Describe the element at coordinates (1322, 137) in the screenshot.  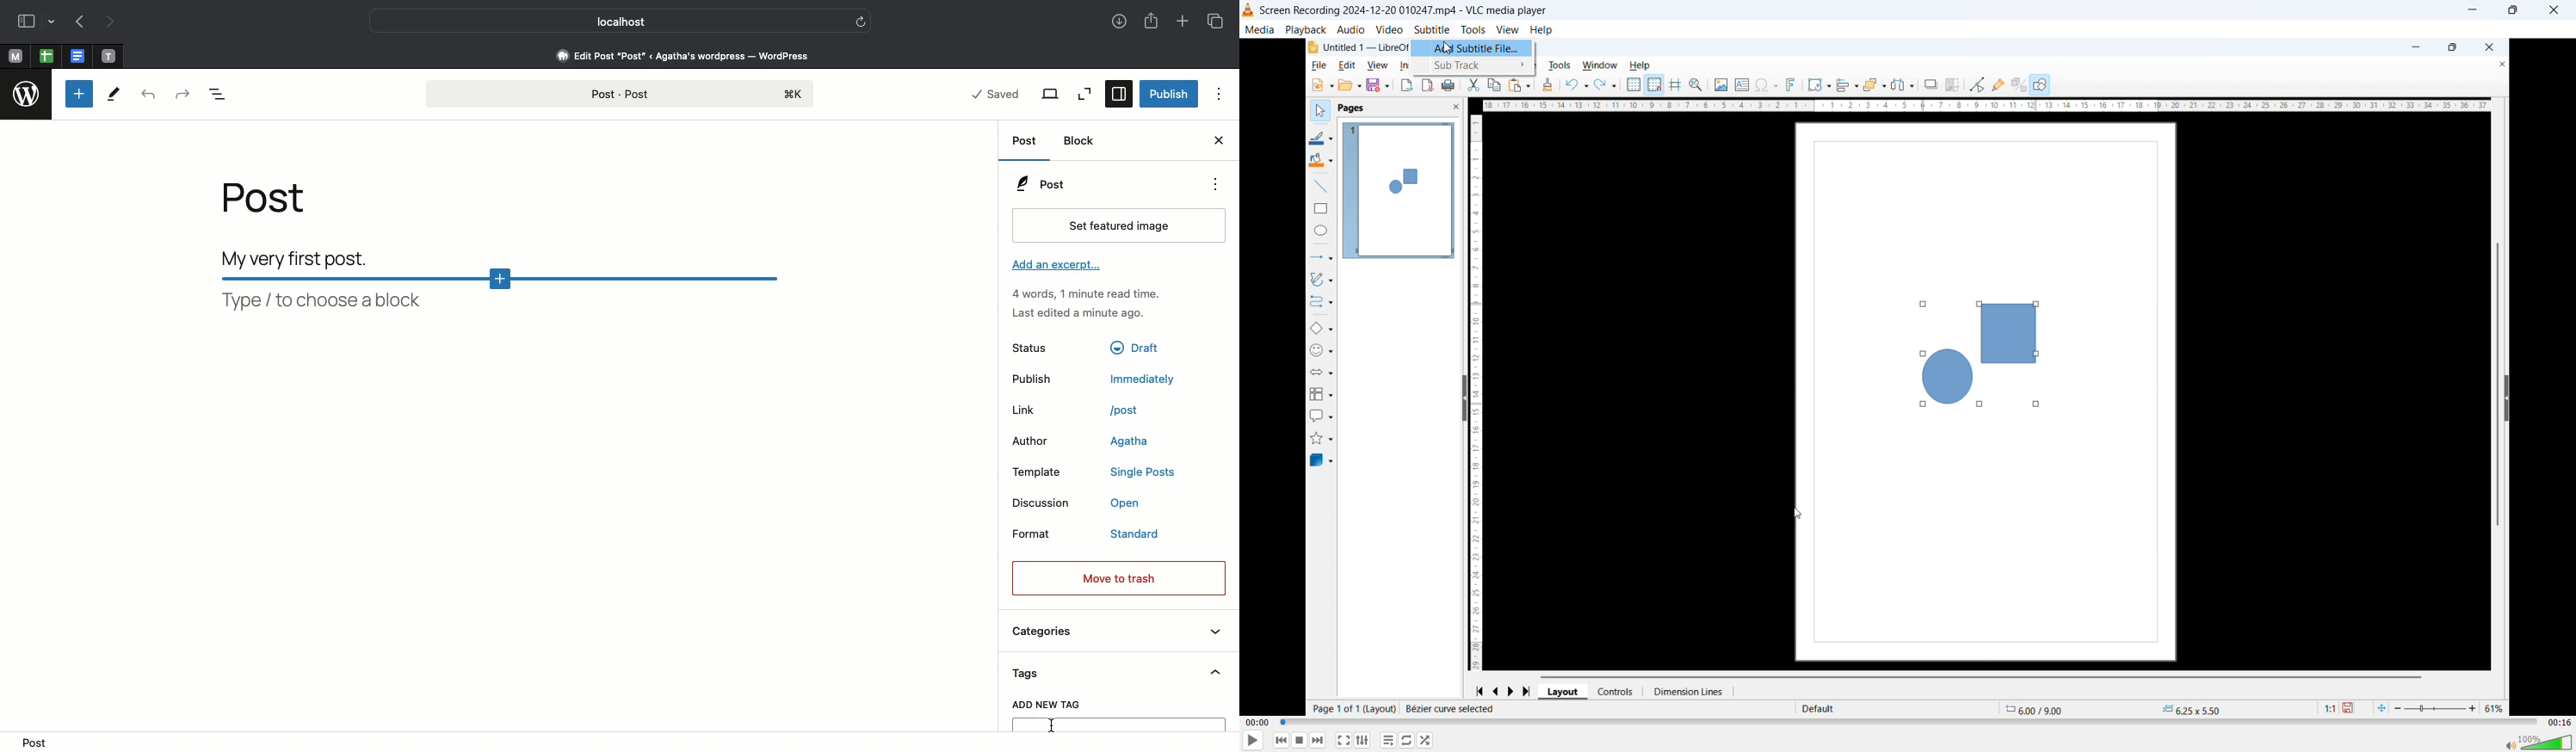
I see `line color` at that location.